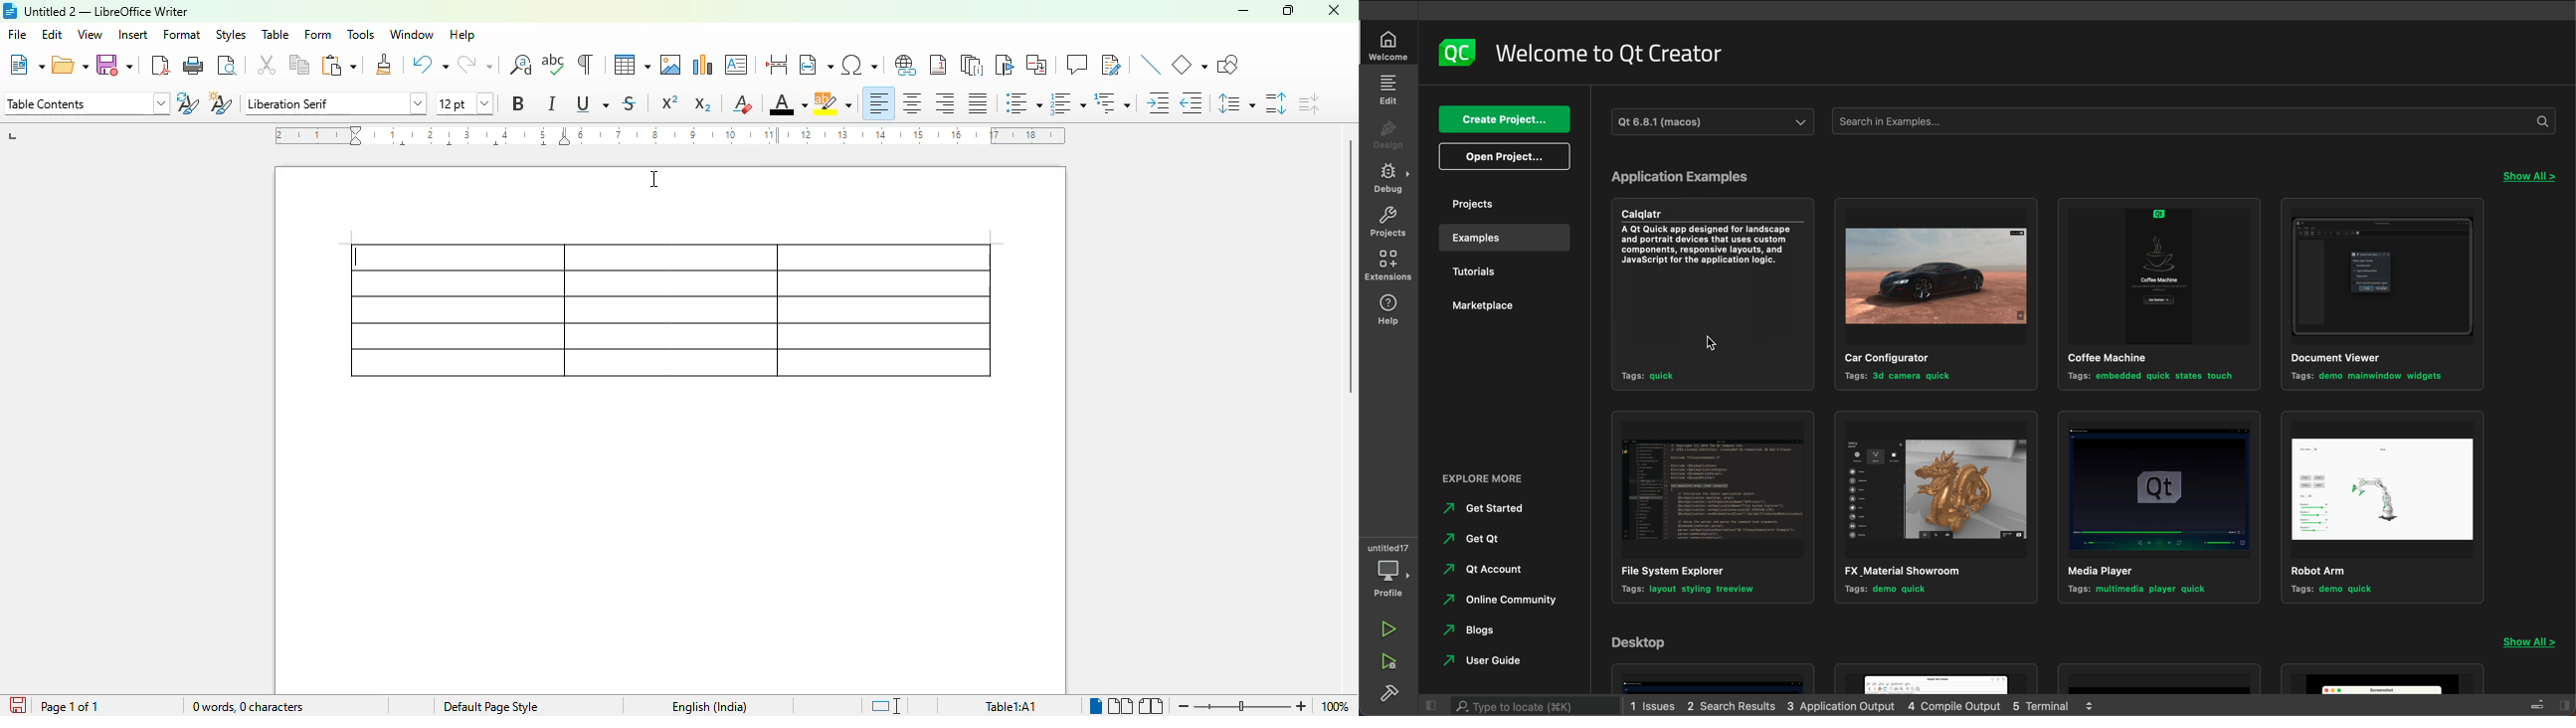 This screenshot has height=728, width=2576. I want to click on insert bookmark, so click(1005, 65).